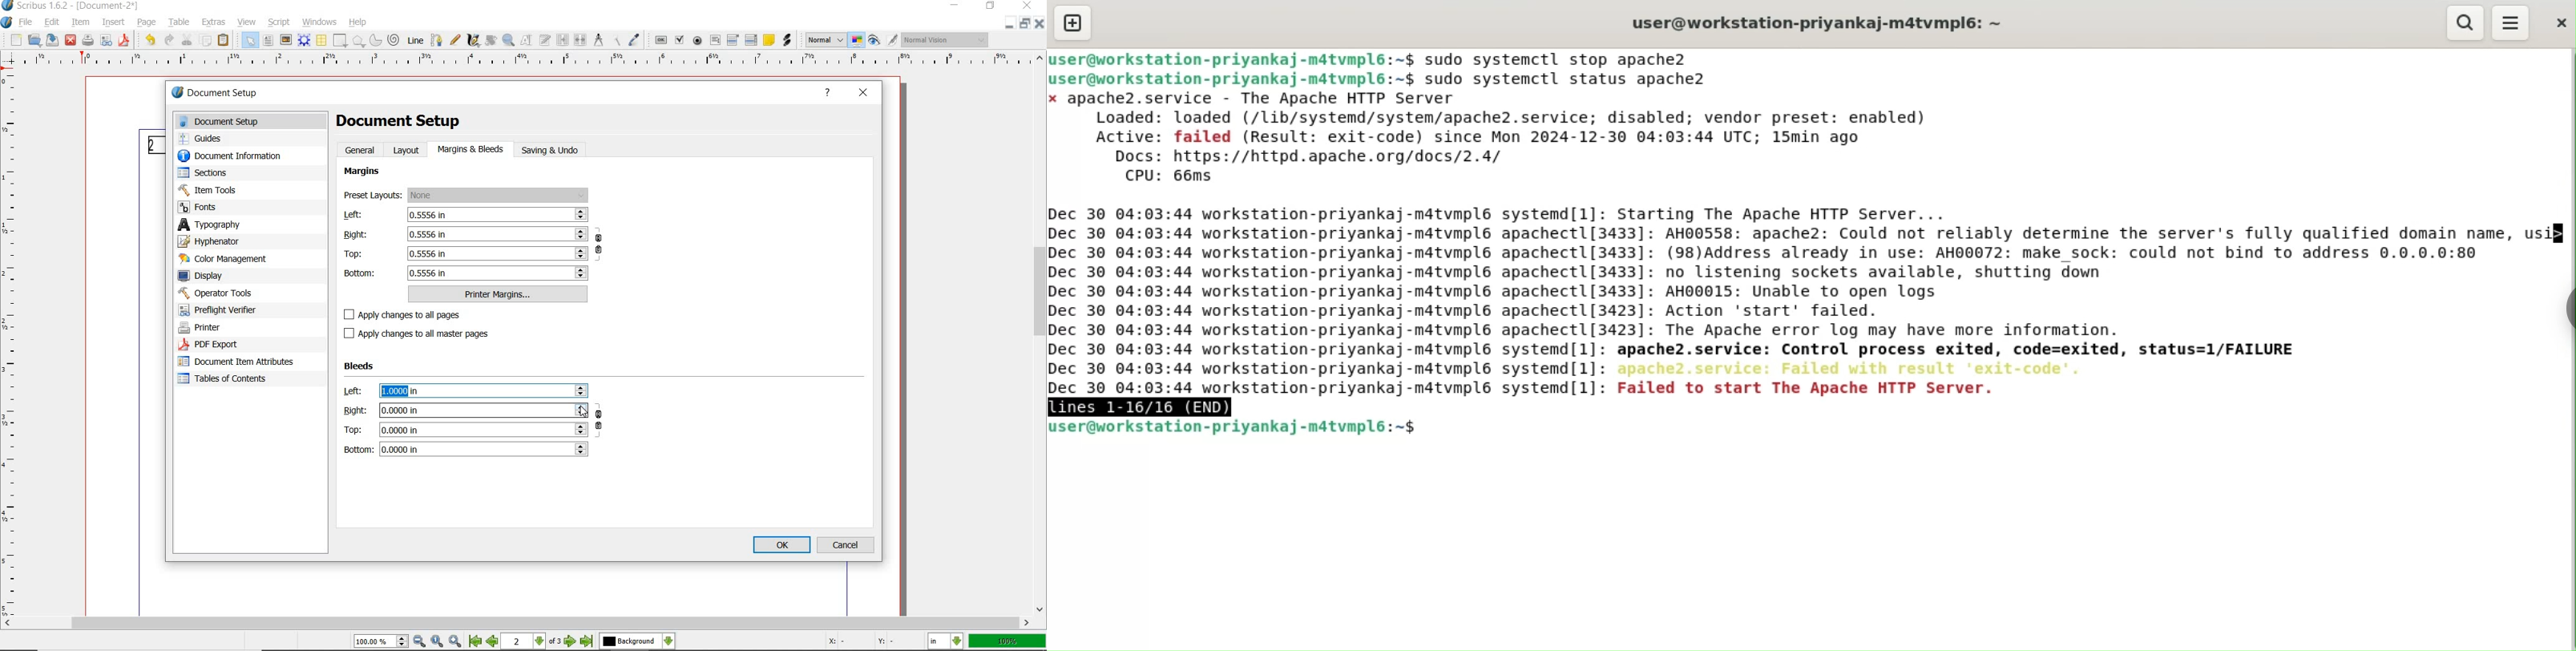 The image size is (2576, 672). What do you see at coordinates (358, 23) in the screenshot?
I see `help` at bounding box center [358, 23].